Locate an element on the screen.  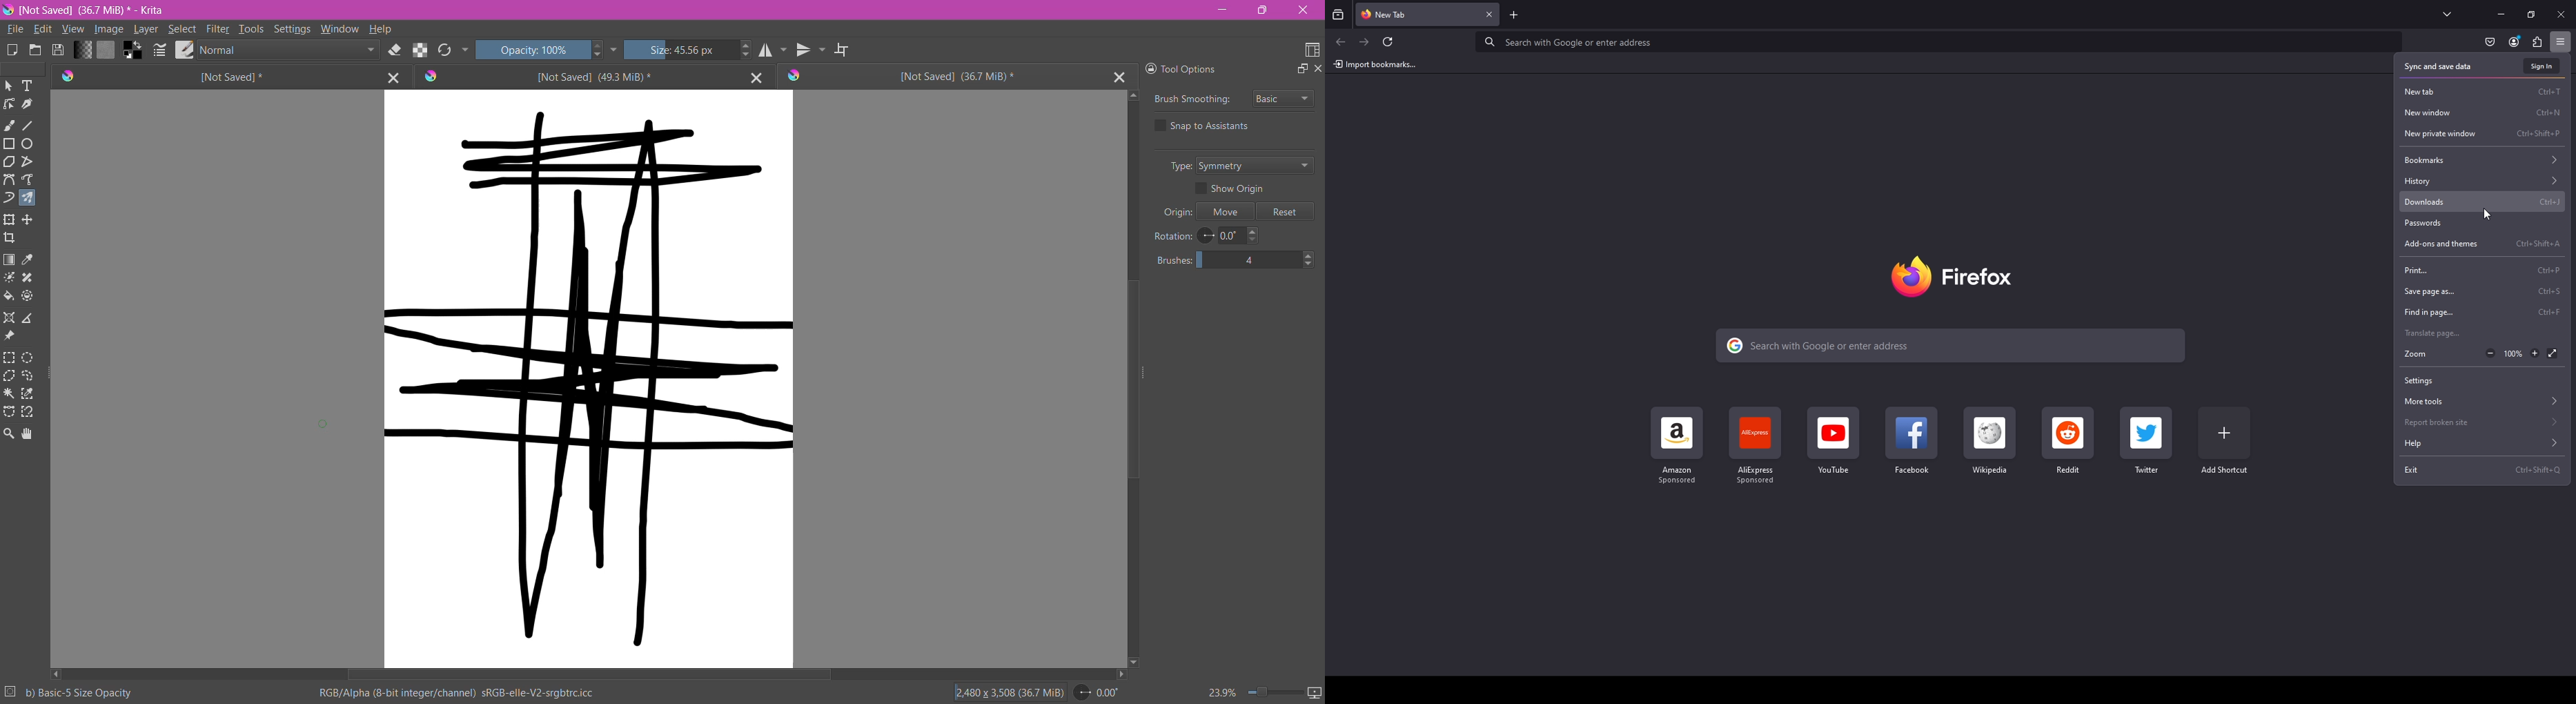
Selected Brush Preset is located at coordinates (80, 693).